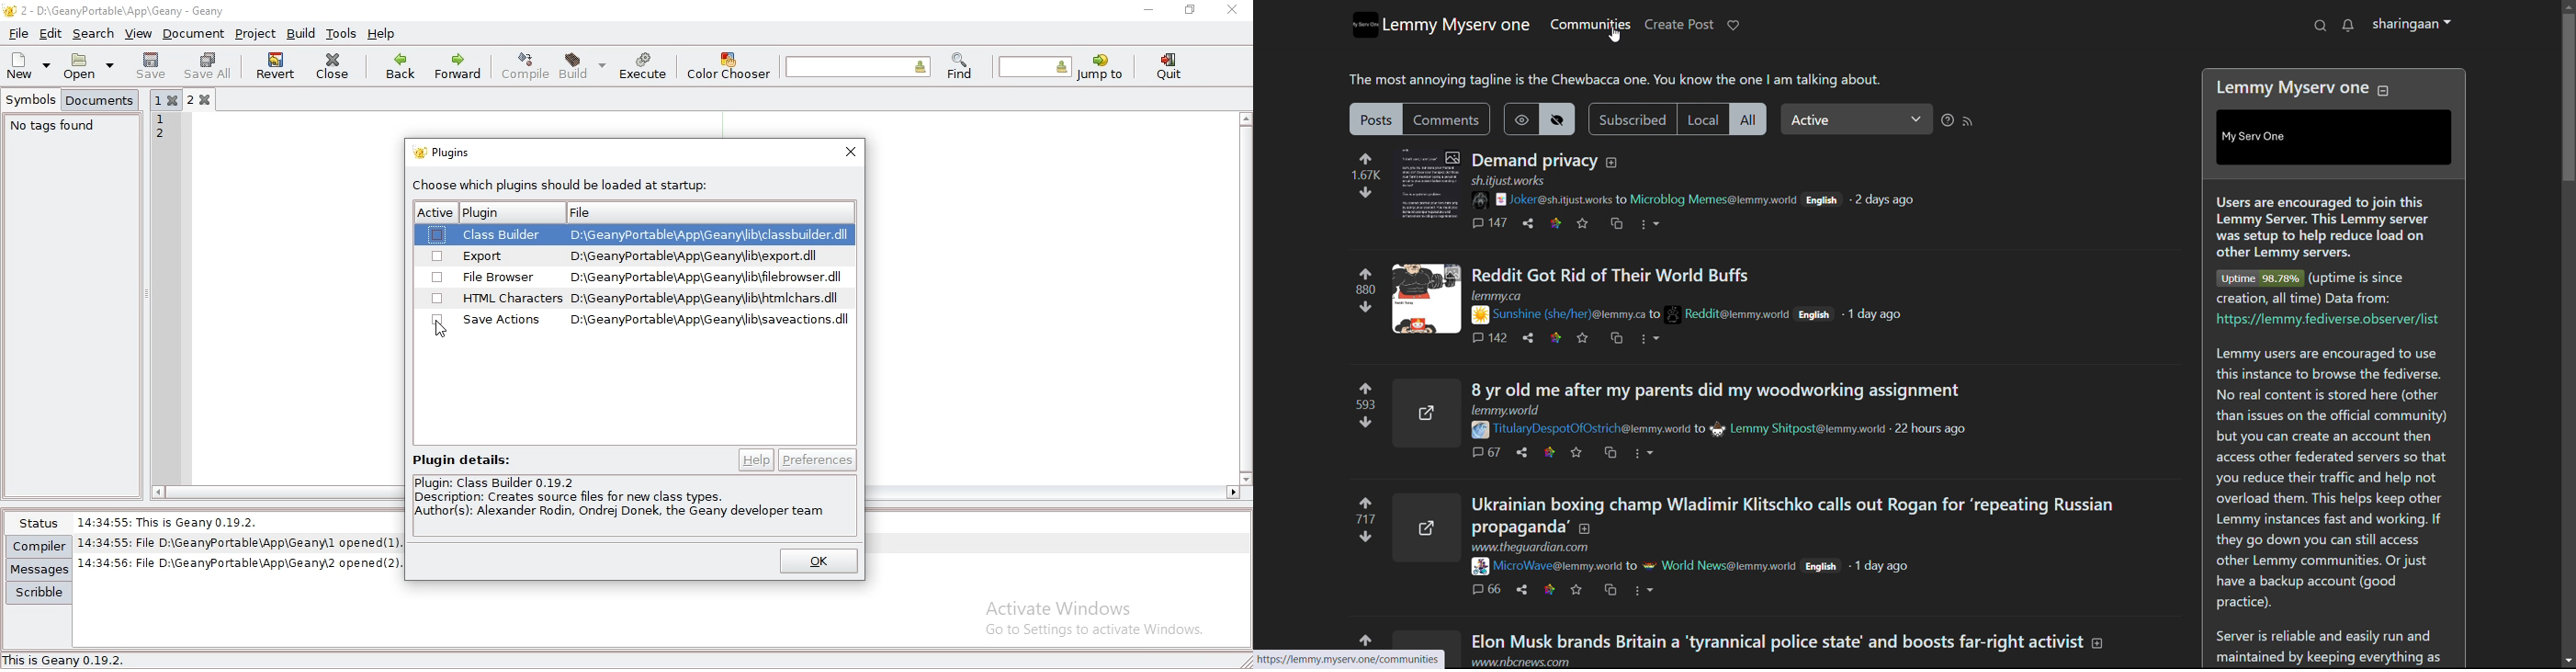  I want to click on downvote, so click(1365, 540).